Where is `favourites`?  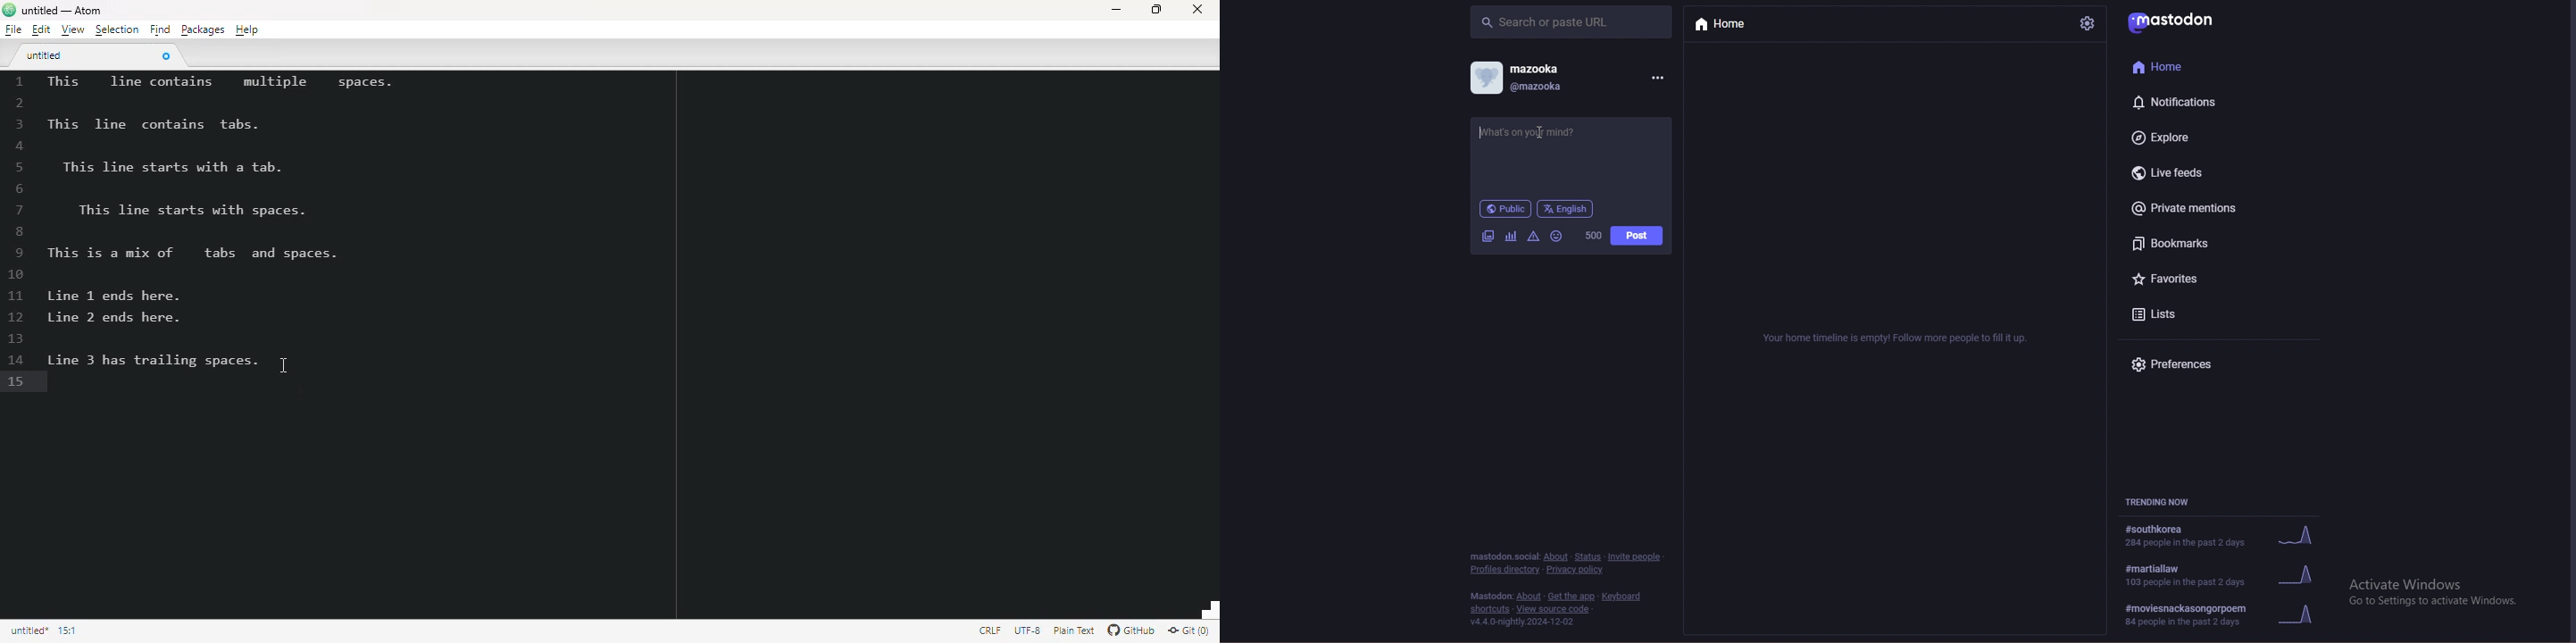
favourites is located at coordinates (2201, 278).